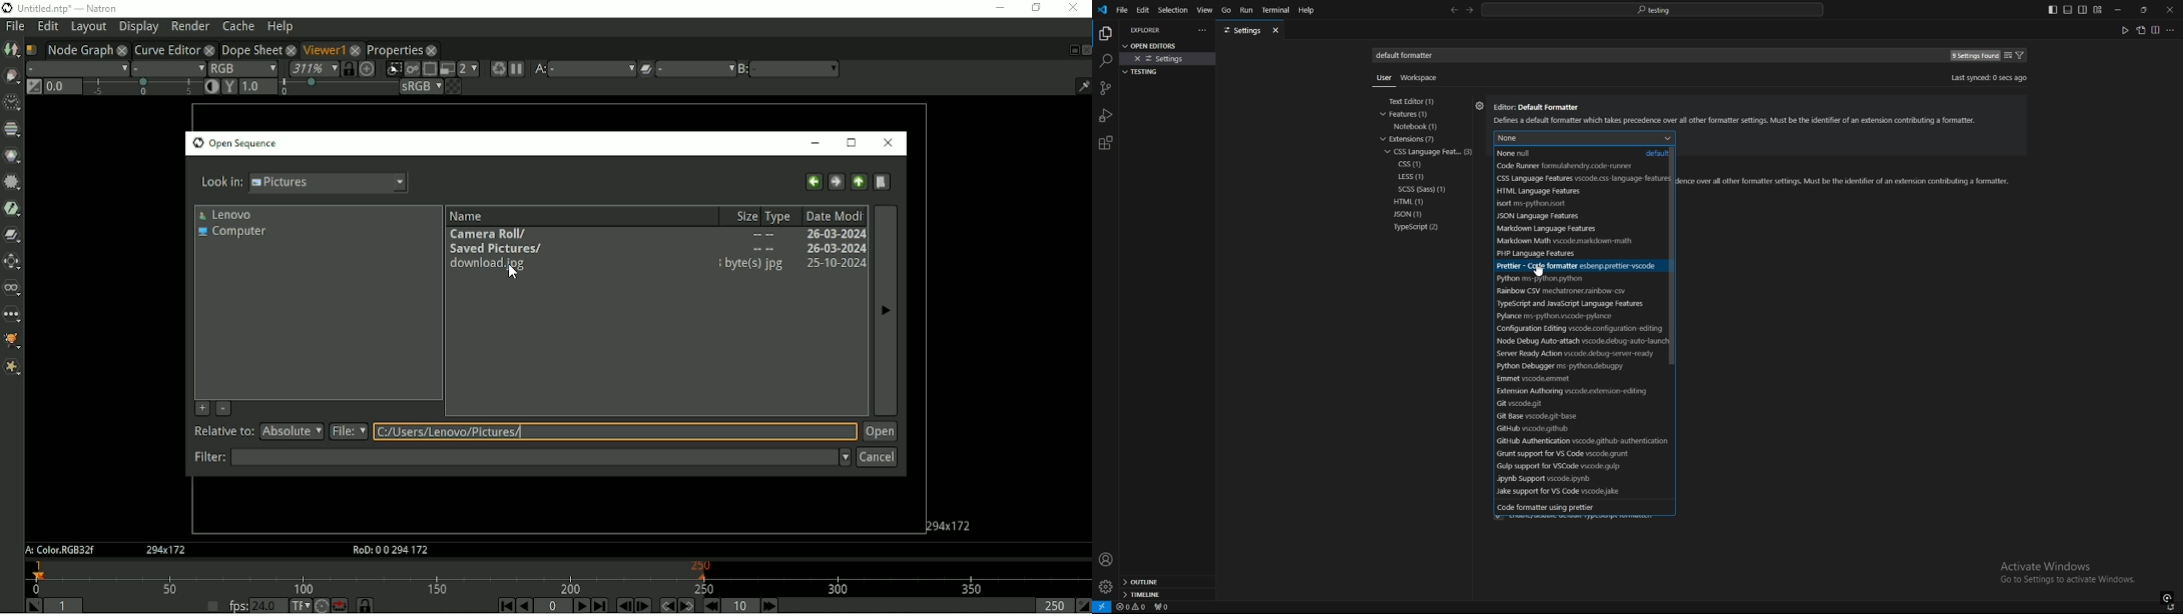 Image resolution: width=2184 pixels, height=616 pixels. Describe the element at coordinates (2023, 55) in the screenshot. I see `filter settings` at that location.